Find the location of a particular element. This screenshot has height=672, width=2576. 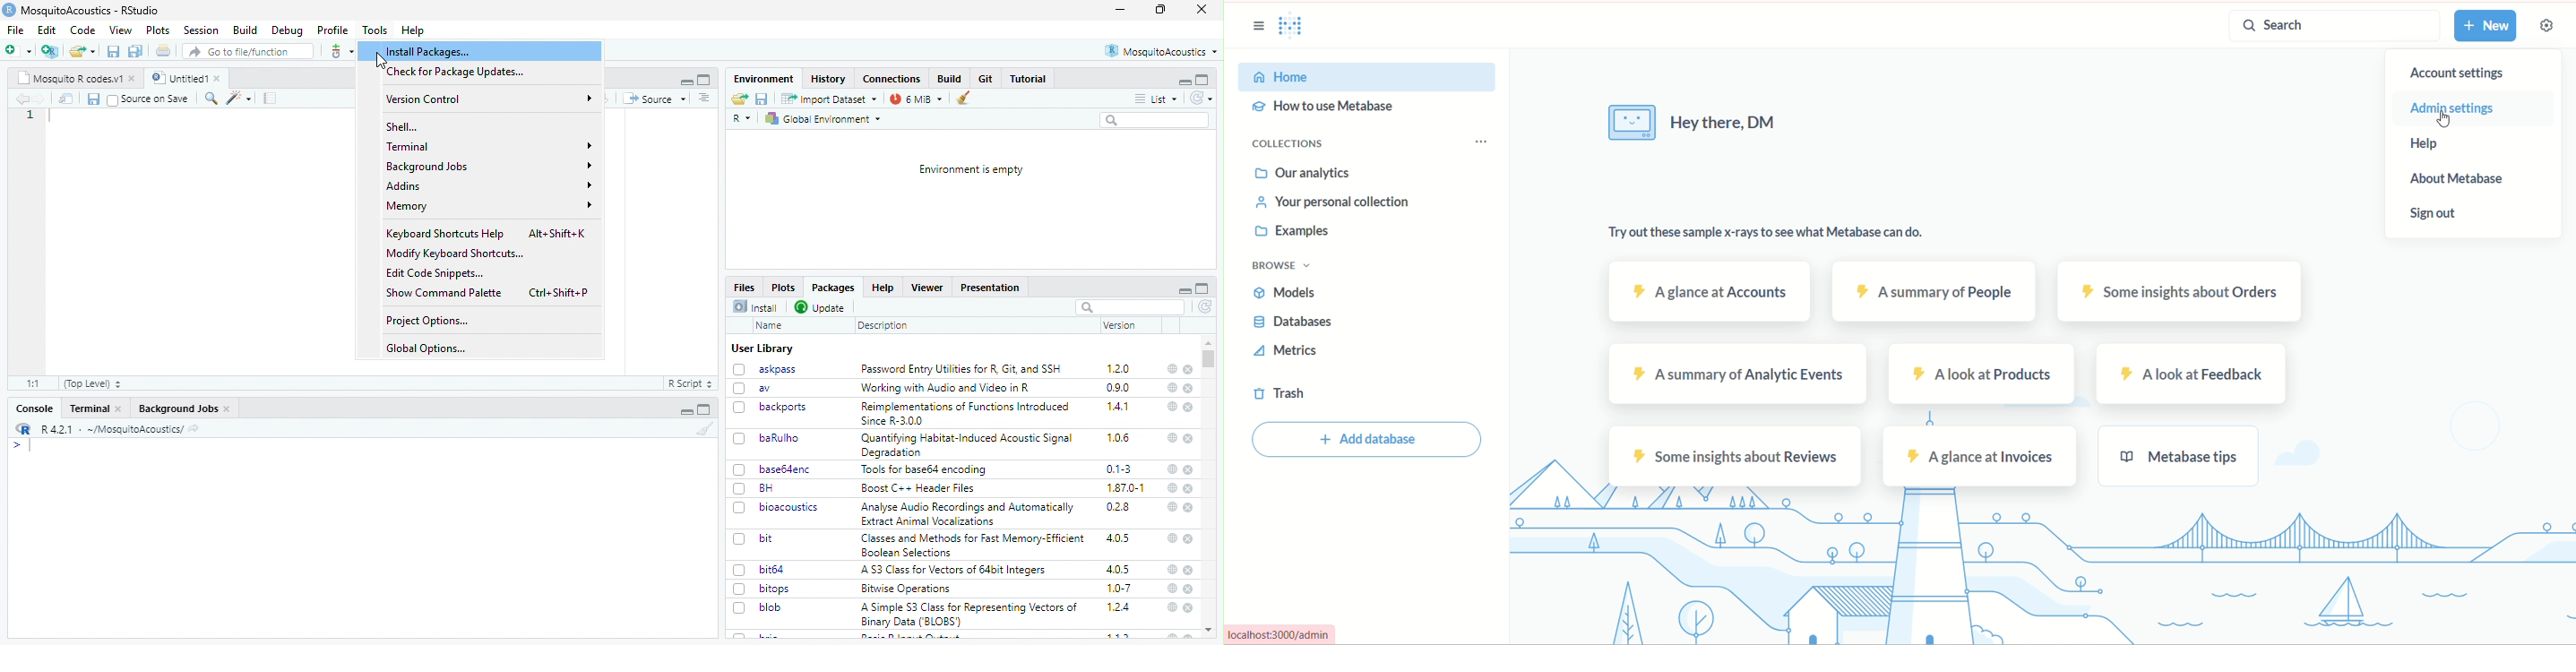

products is located at coordinates (1983, 375).